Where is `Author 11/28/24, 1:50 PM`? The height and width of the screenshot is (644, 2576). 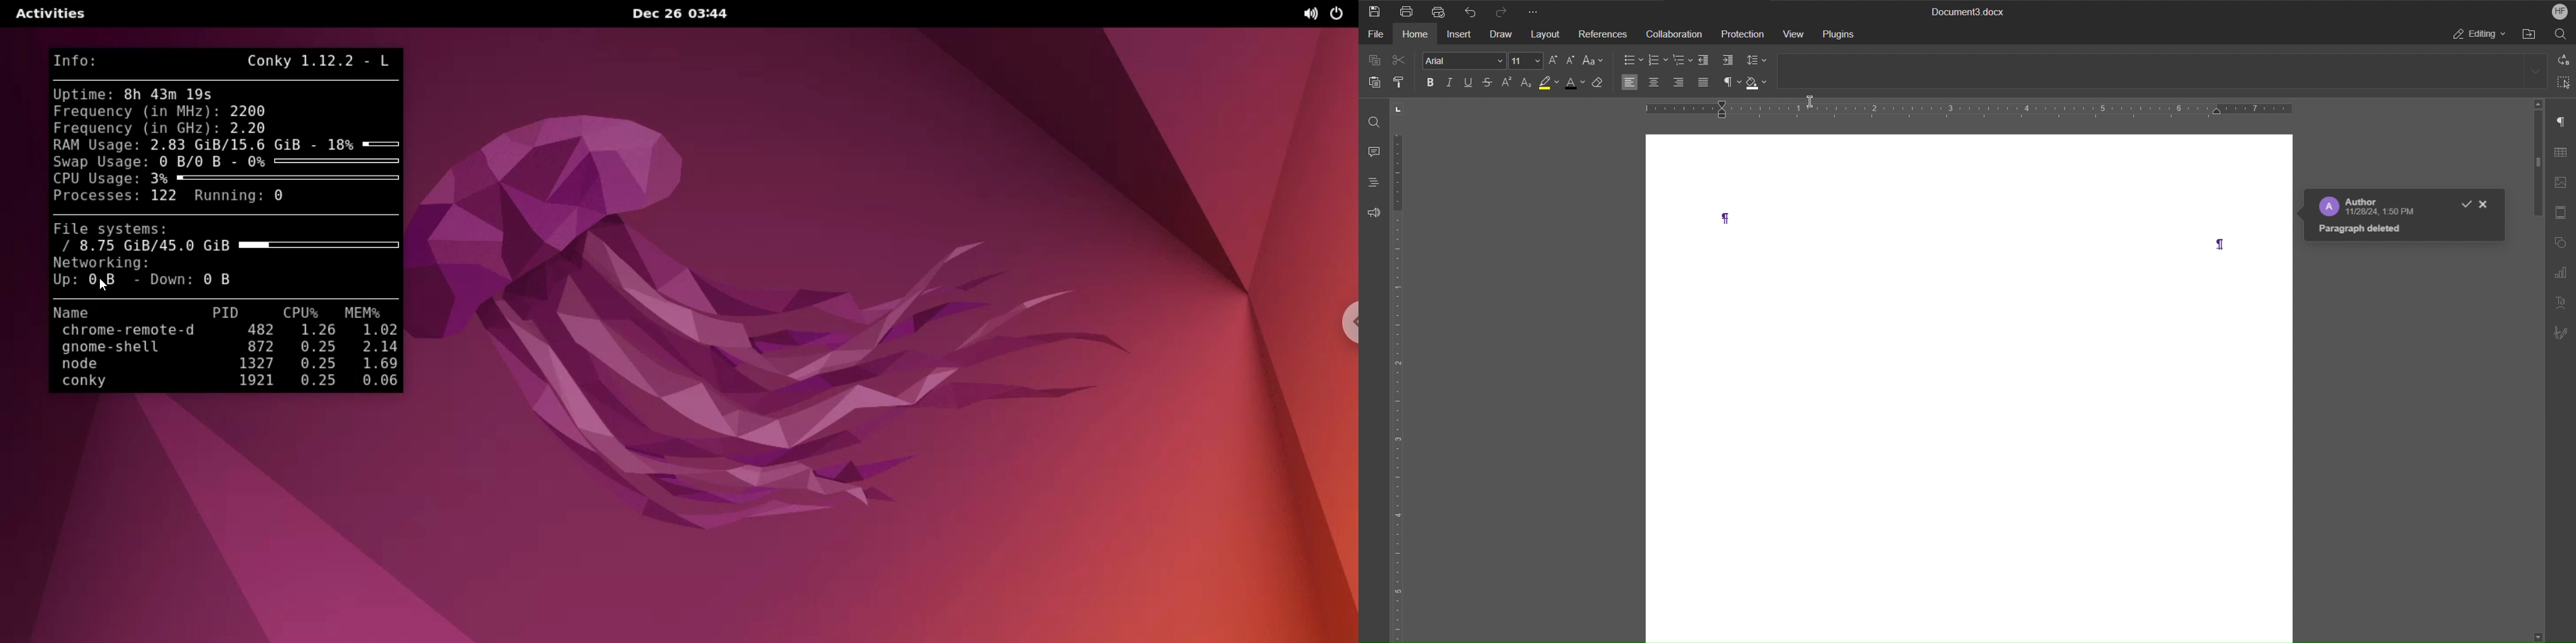
Author 11/28/24, 1:50 PM is located at coordinates (2382, 204).